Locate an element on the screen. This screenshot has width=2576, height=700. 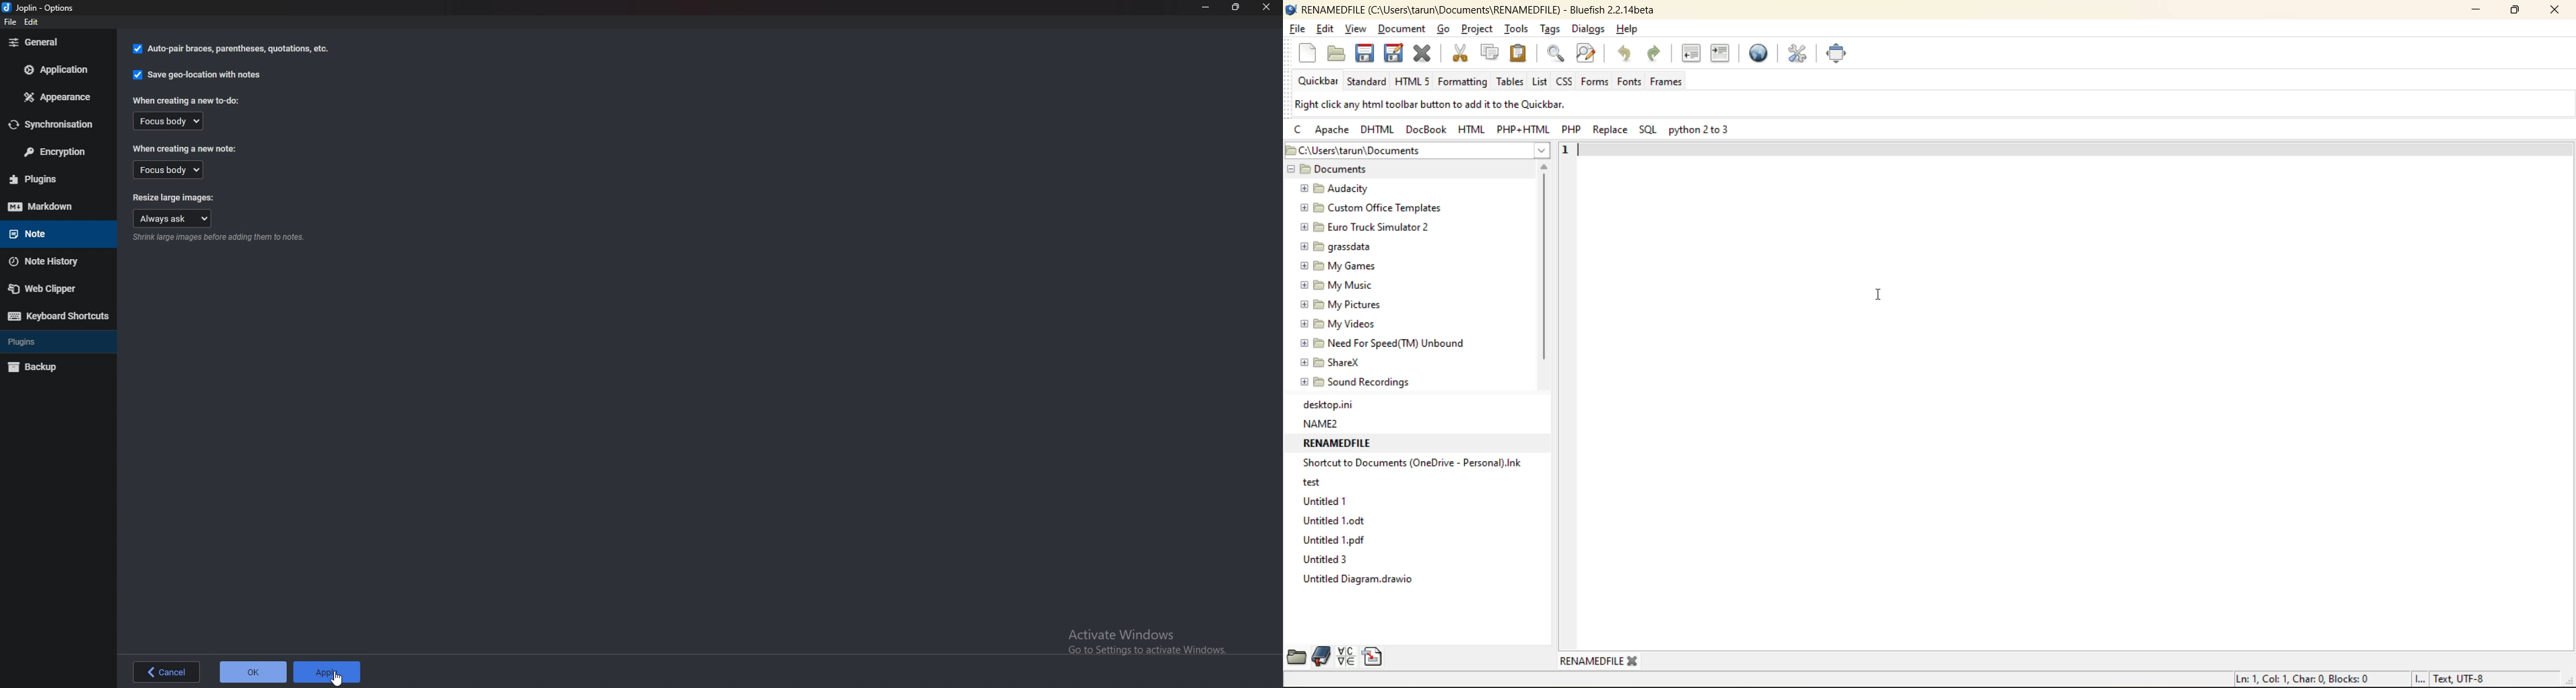
tools is located at coordinates (1518, 29).